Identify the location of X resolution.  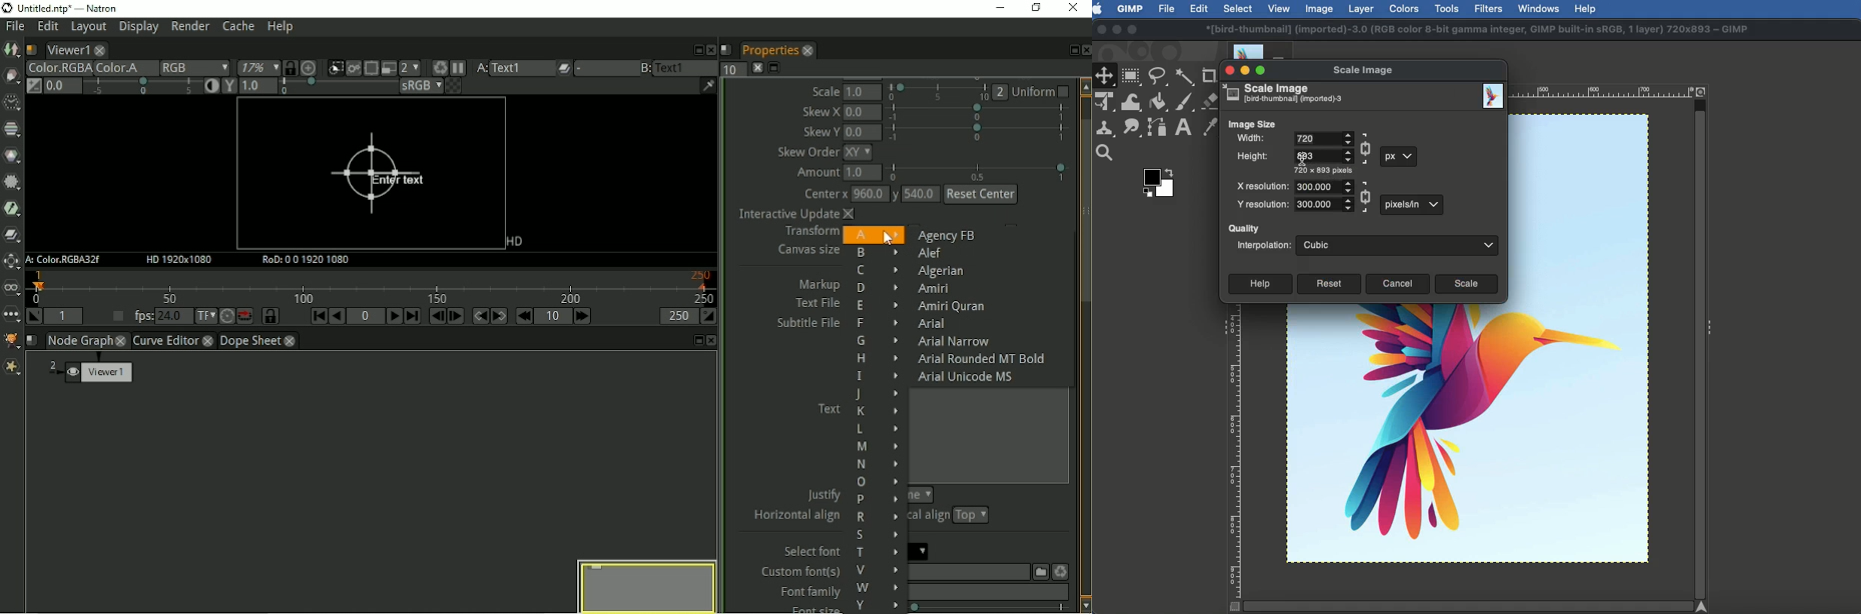
(1262, 186).